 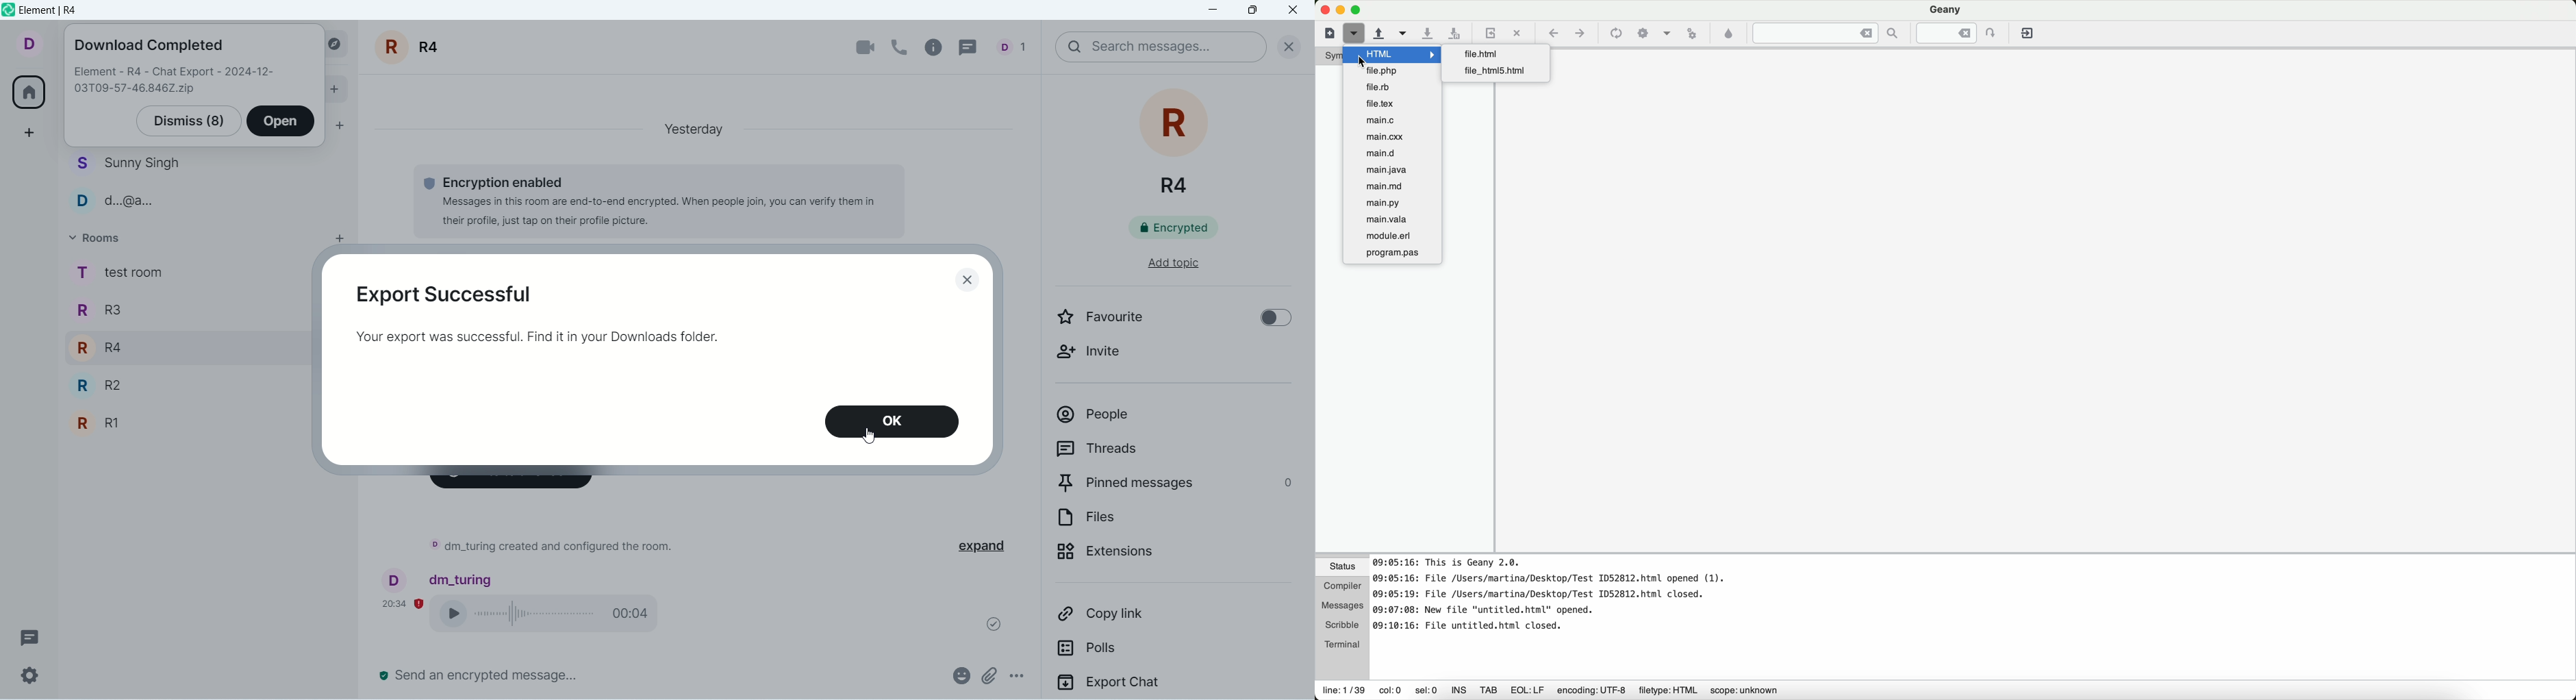 What do you see at coordinates (1251, 12) in the screenshot?
I see `maximize` at bounding box center [1251, 12].